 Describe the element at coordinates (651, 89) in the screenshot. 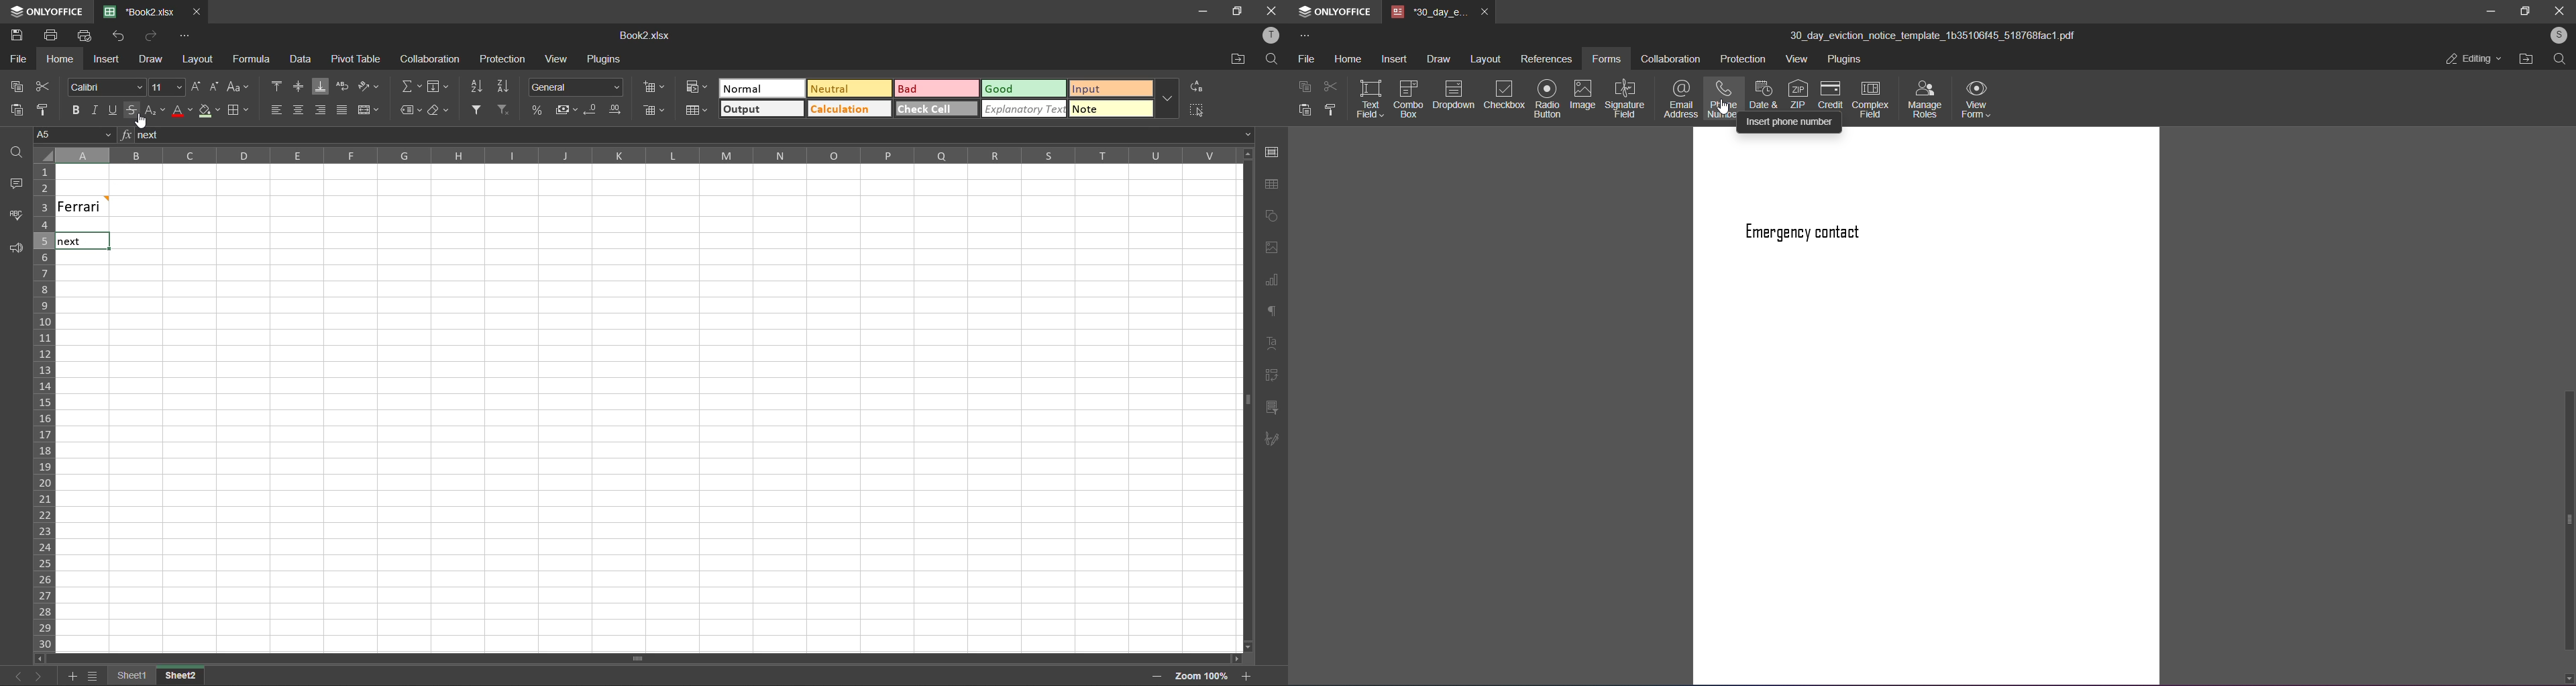

I see `insert cells` at that location.